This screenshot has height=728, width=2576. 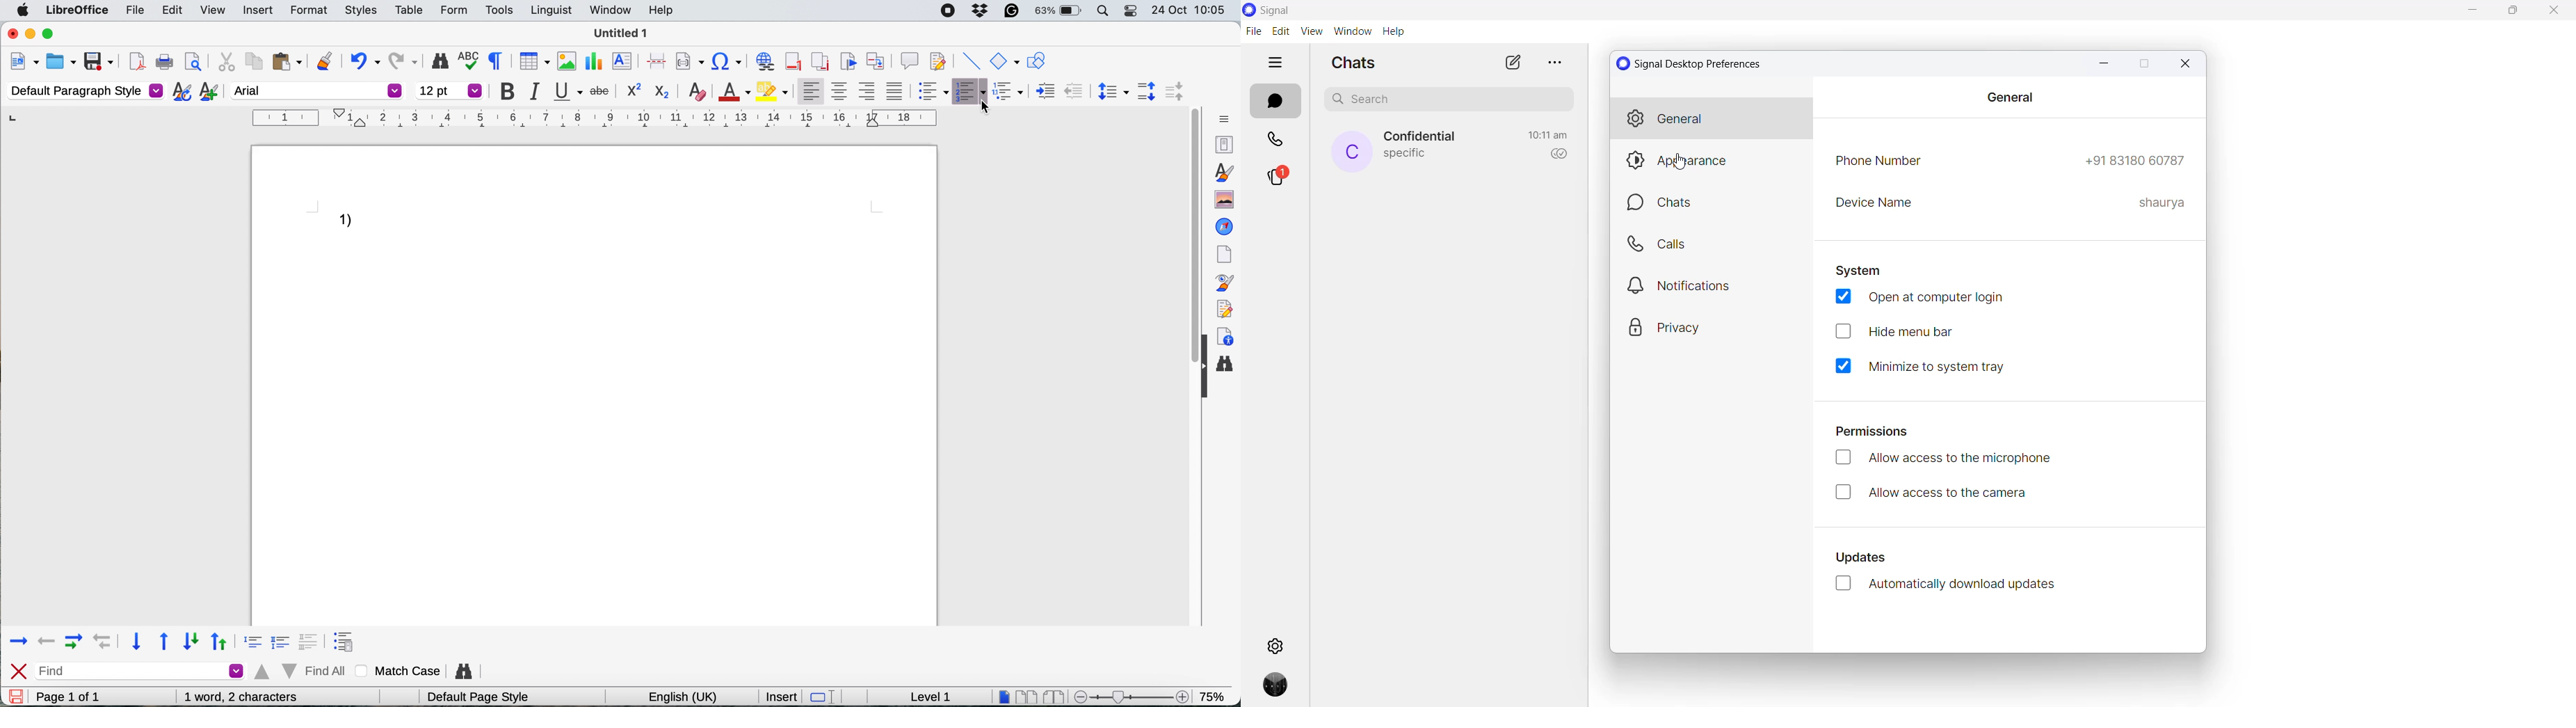 I want to click on standard selection, so click(x=829, y=696).